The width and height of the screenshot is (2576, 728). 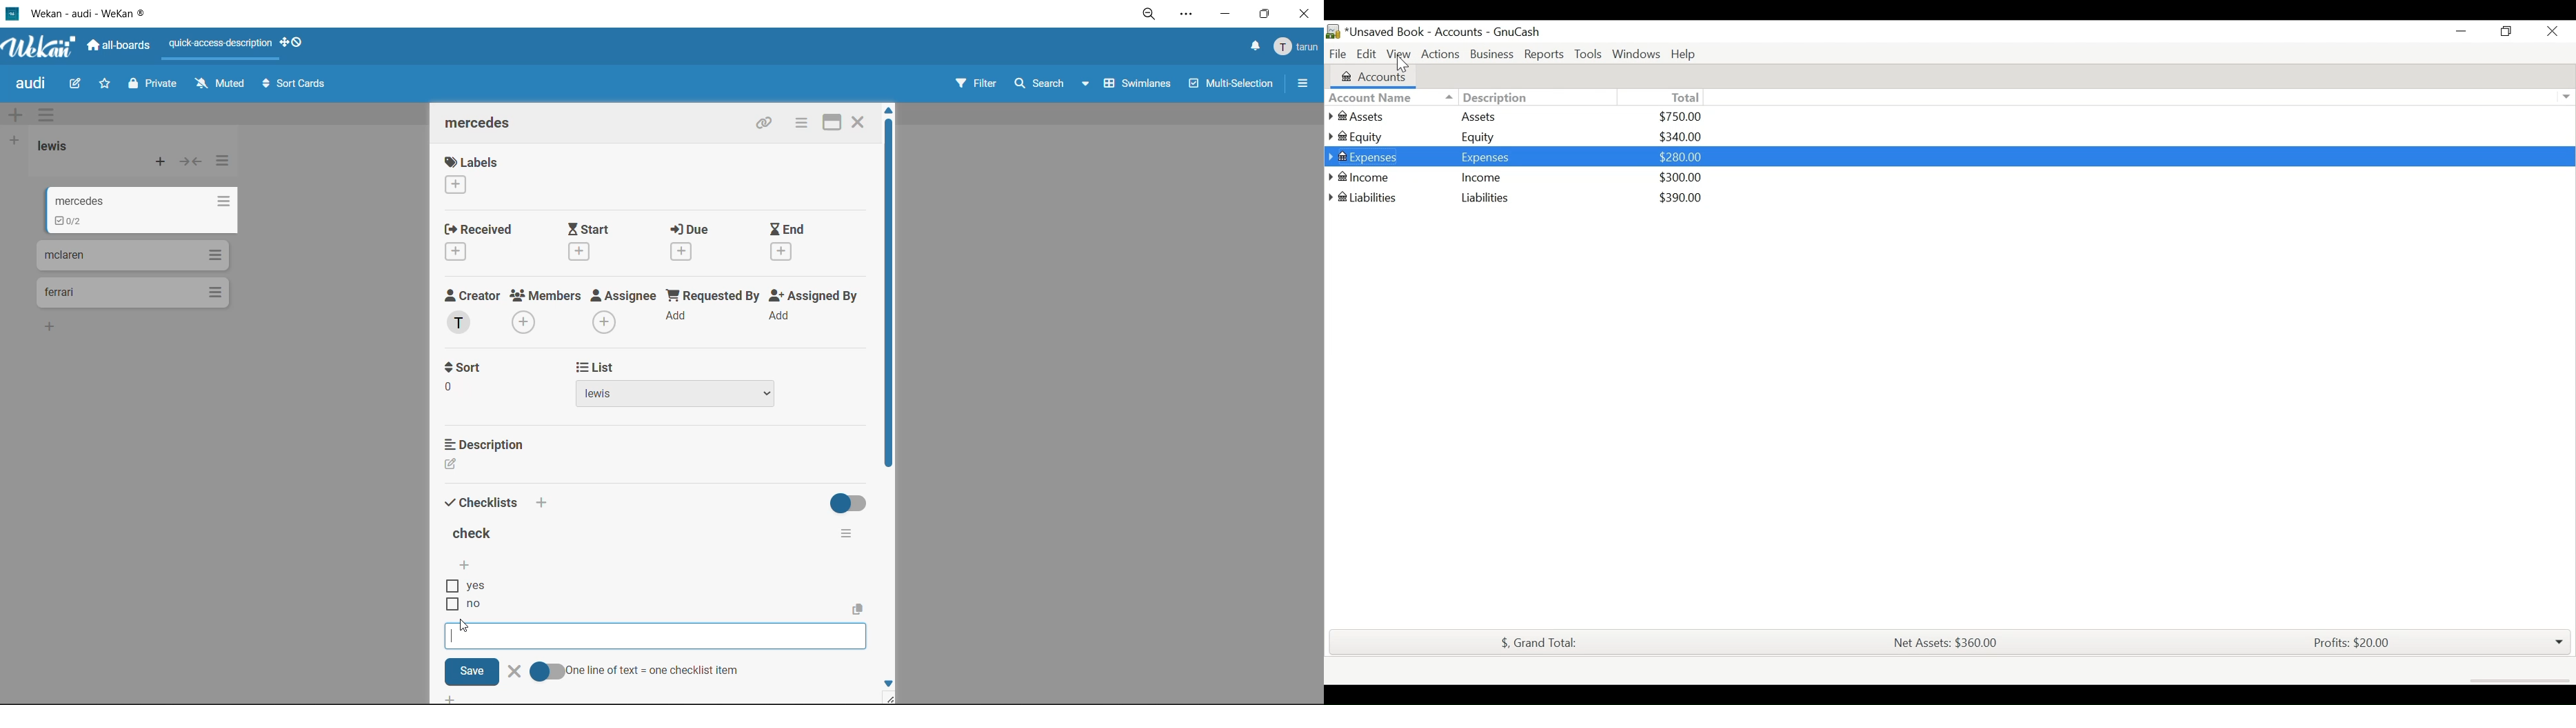 I want to click on no, so click(x=486, y=605).